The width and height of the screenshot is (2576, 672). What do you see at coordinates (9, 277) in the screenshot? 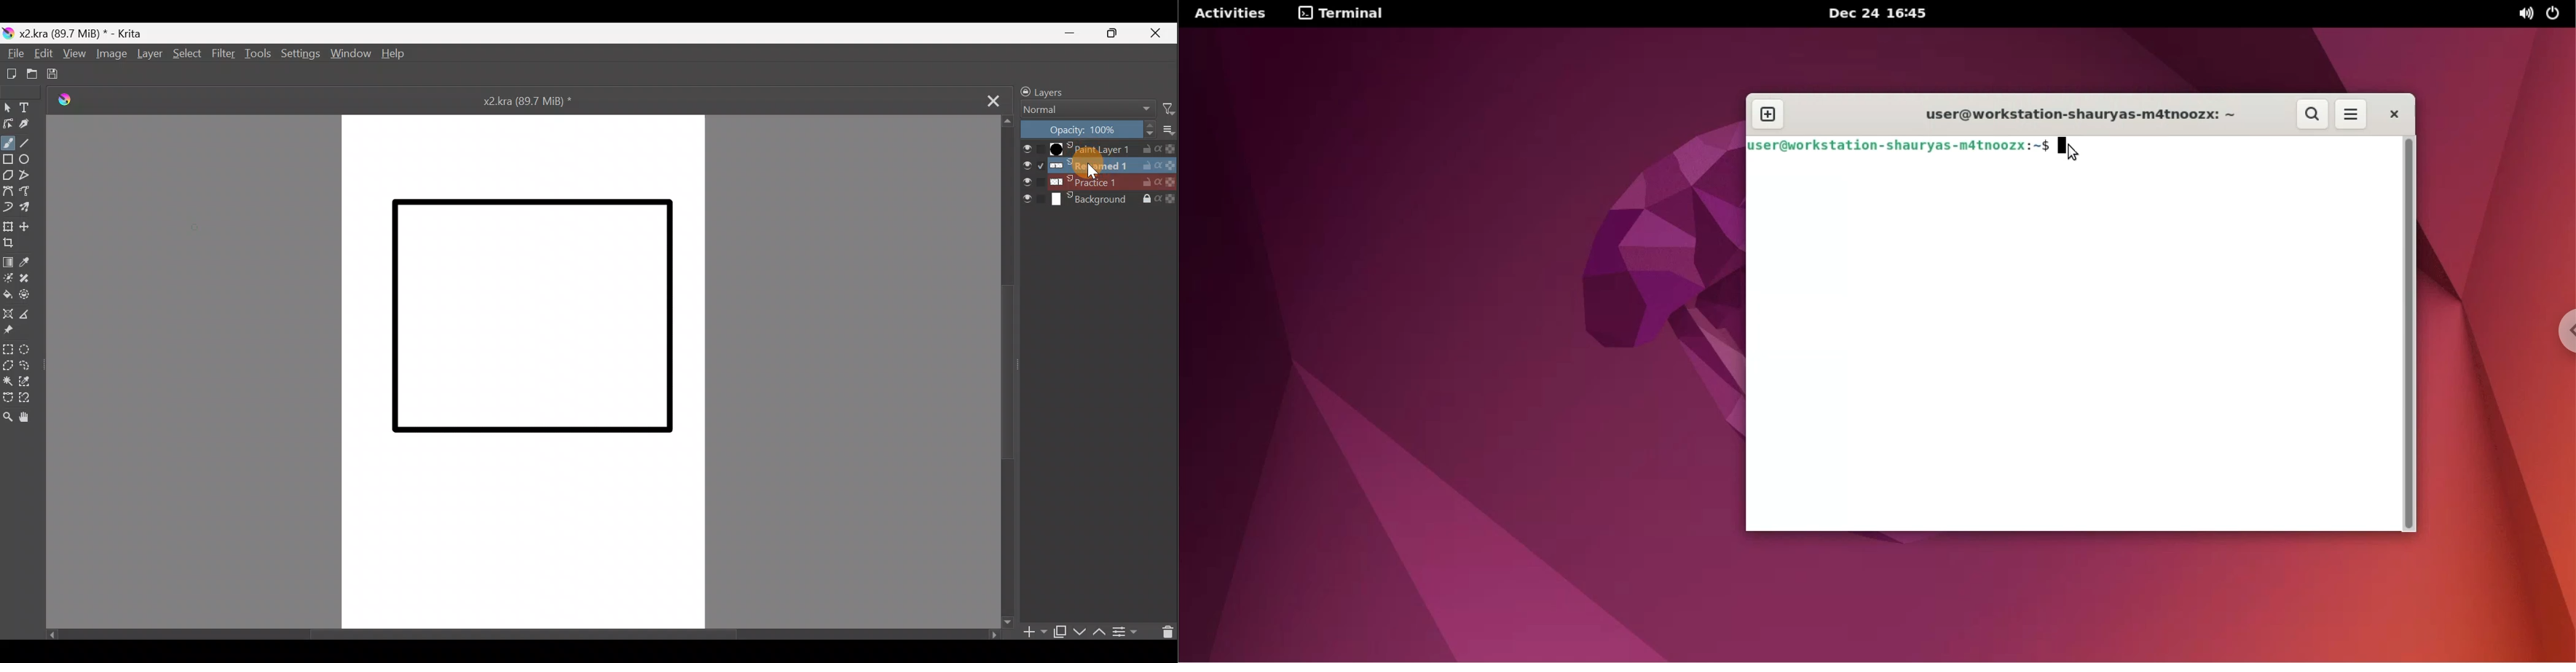
I see `Colourise mask tool` at bounding box center [9, 277].